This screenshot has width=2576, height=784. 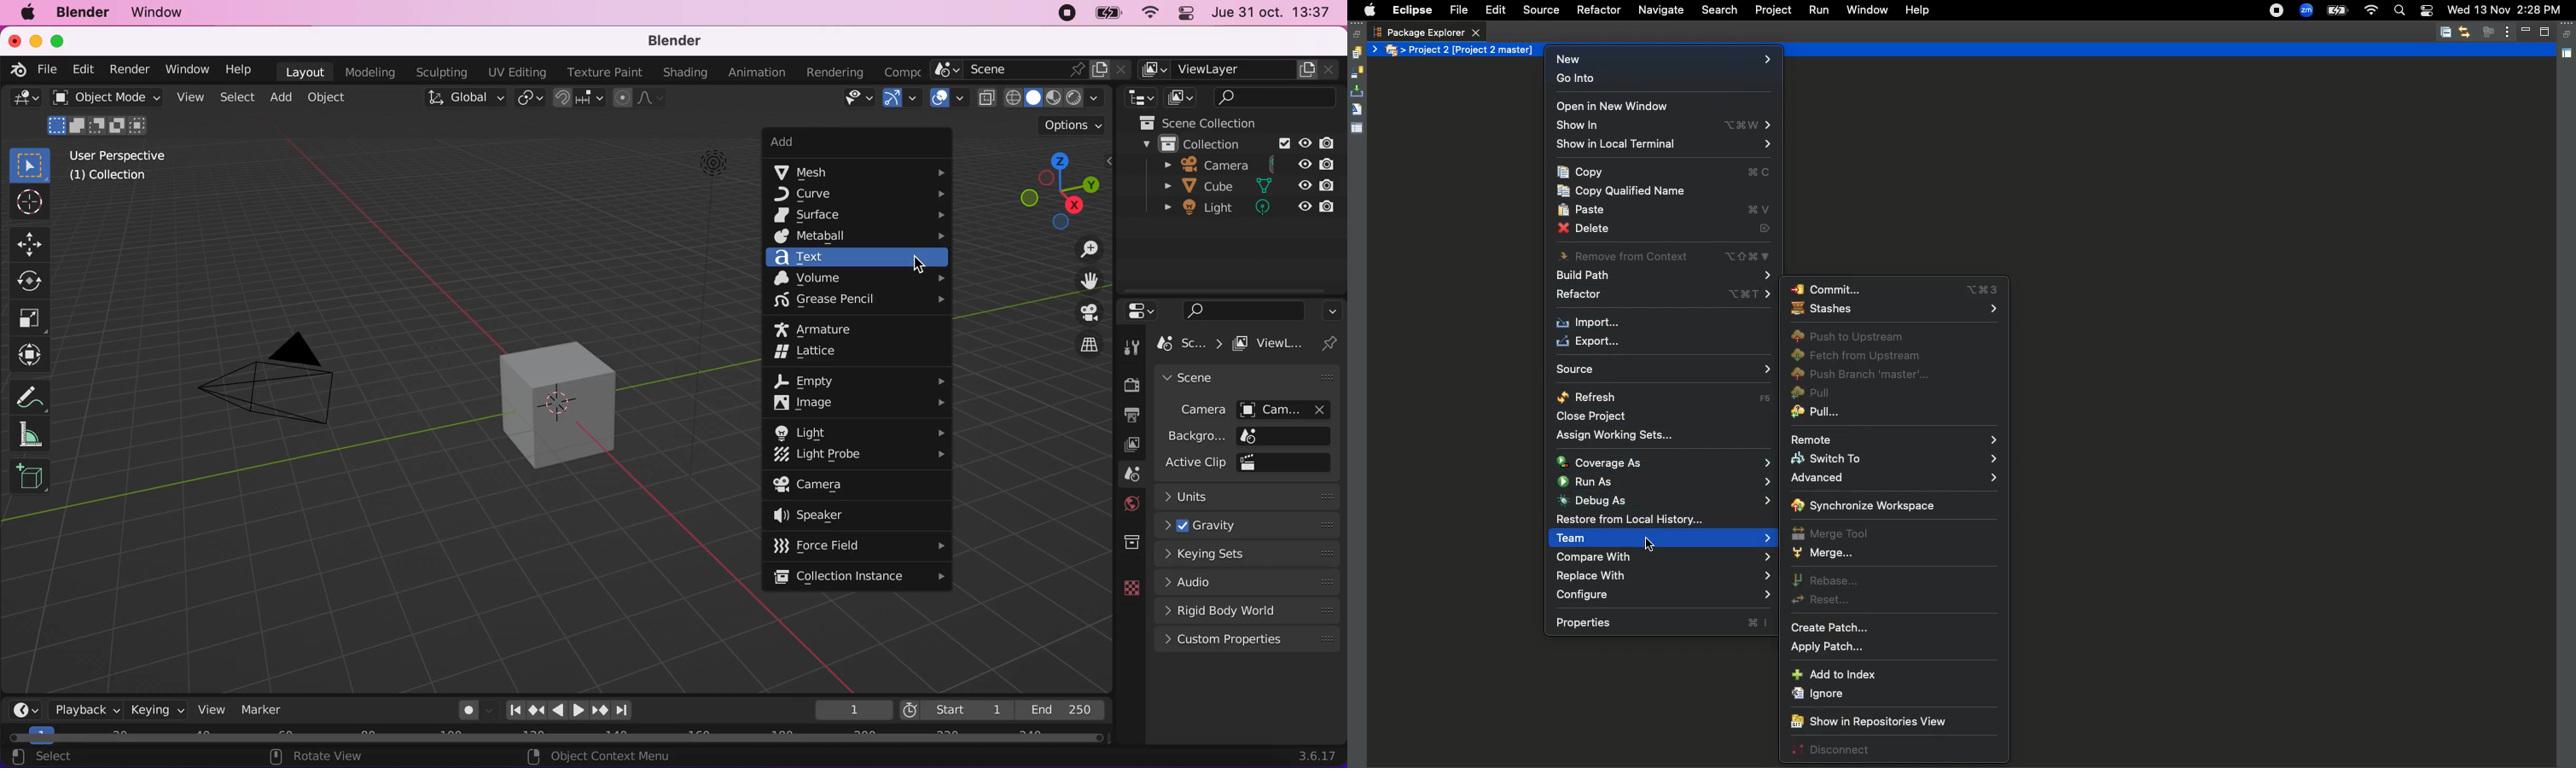 I want to click on world, so click(x=1125, y=503).